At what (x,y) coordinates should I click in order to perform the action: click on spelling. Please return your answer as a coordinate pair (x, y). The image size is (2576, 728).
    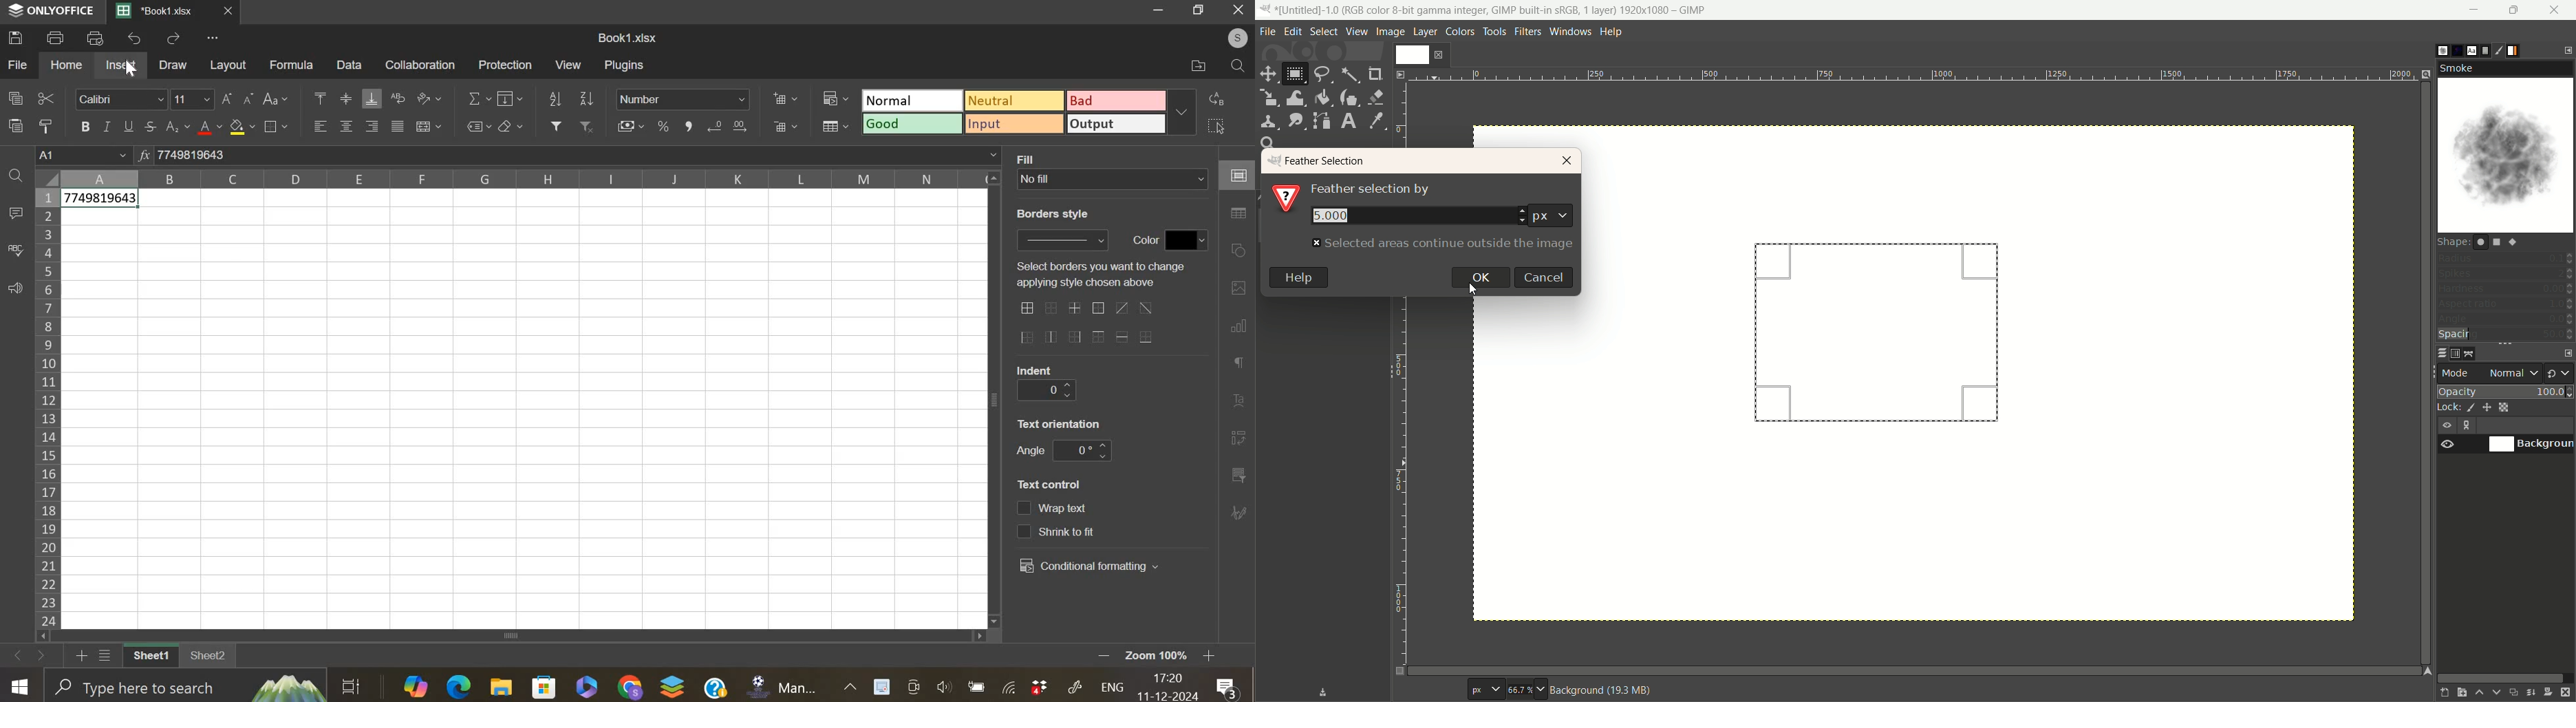
    Looking at the image, I should click on (15, 250).